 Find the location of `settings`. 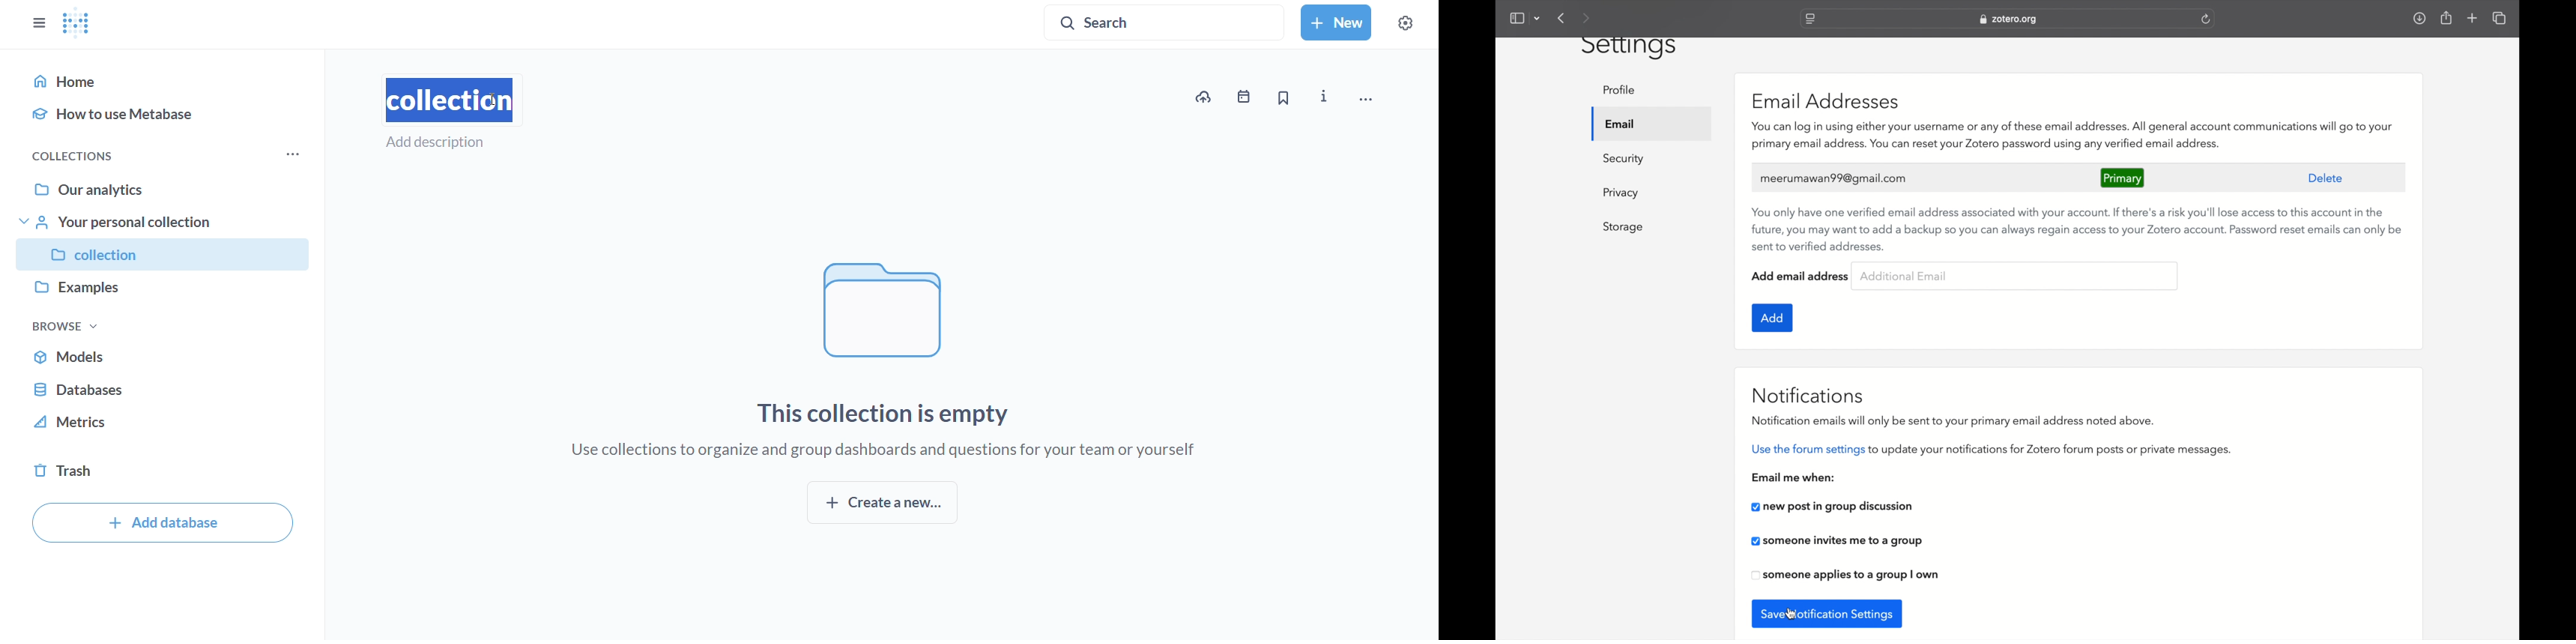

settings is located at coordinates (1629, 50).